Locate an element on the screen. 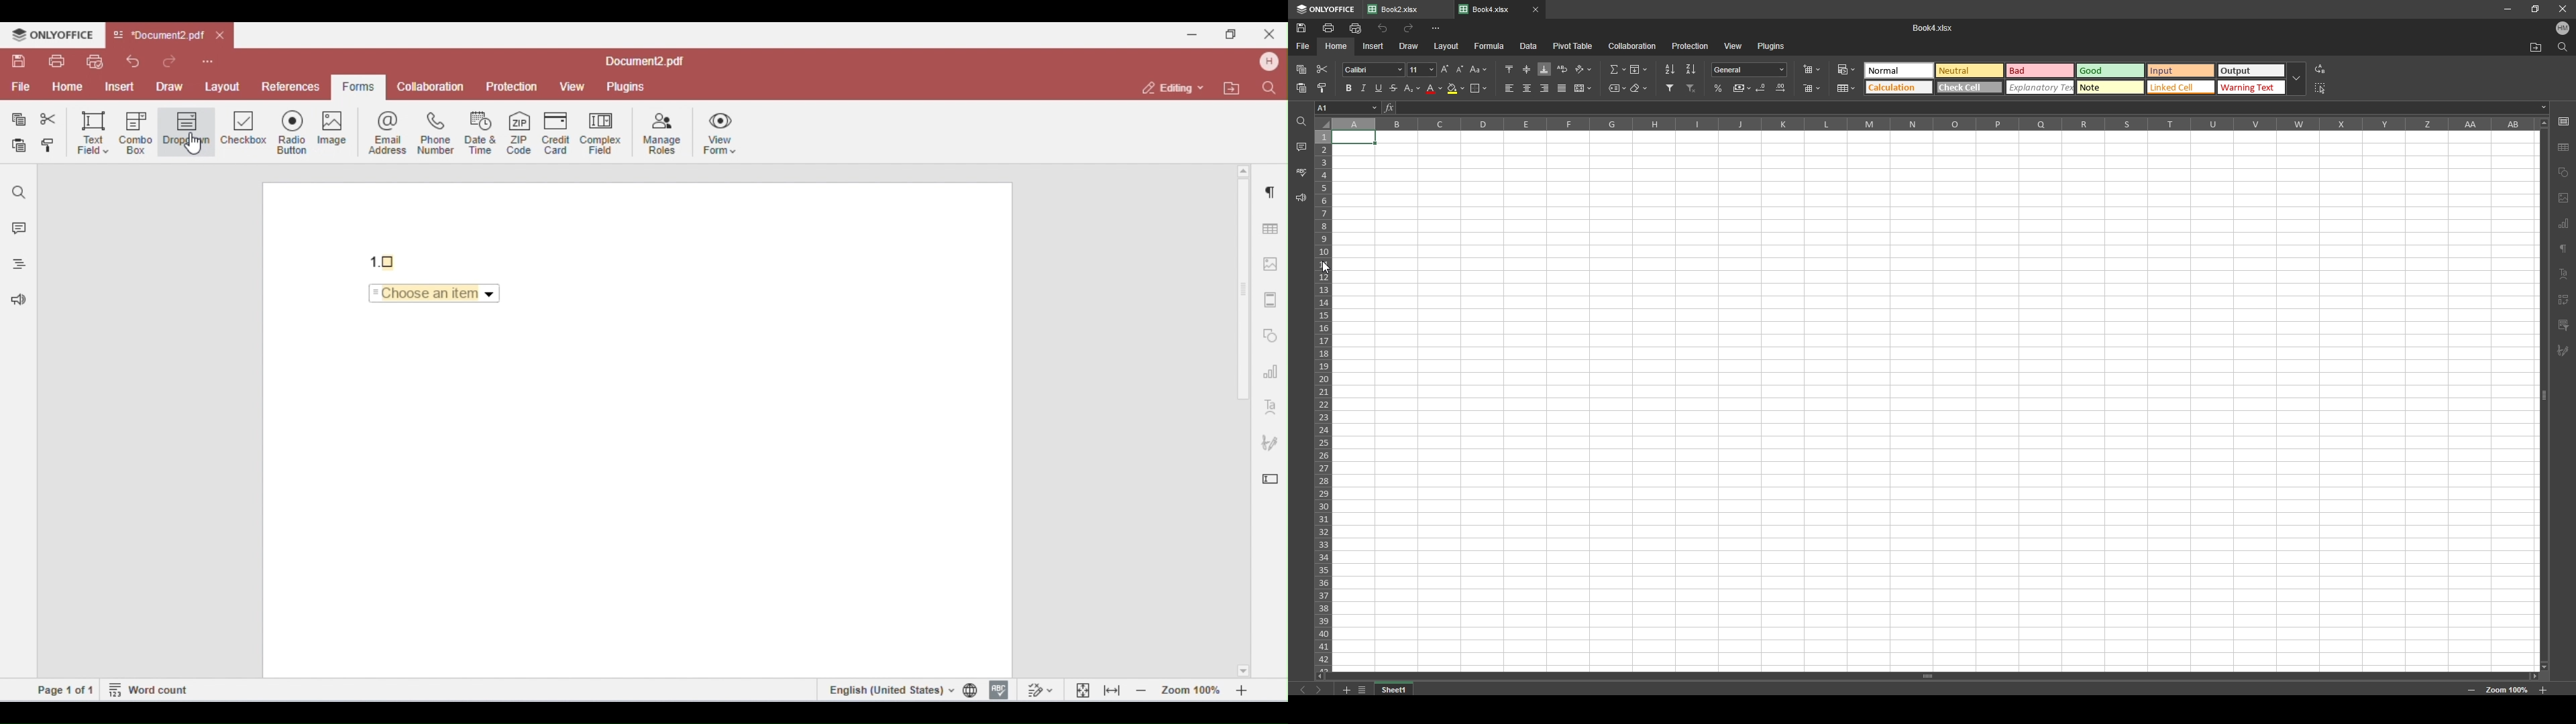  sheet1 is located at coordinates (1395, 689).